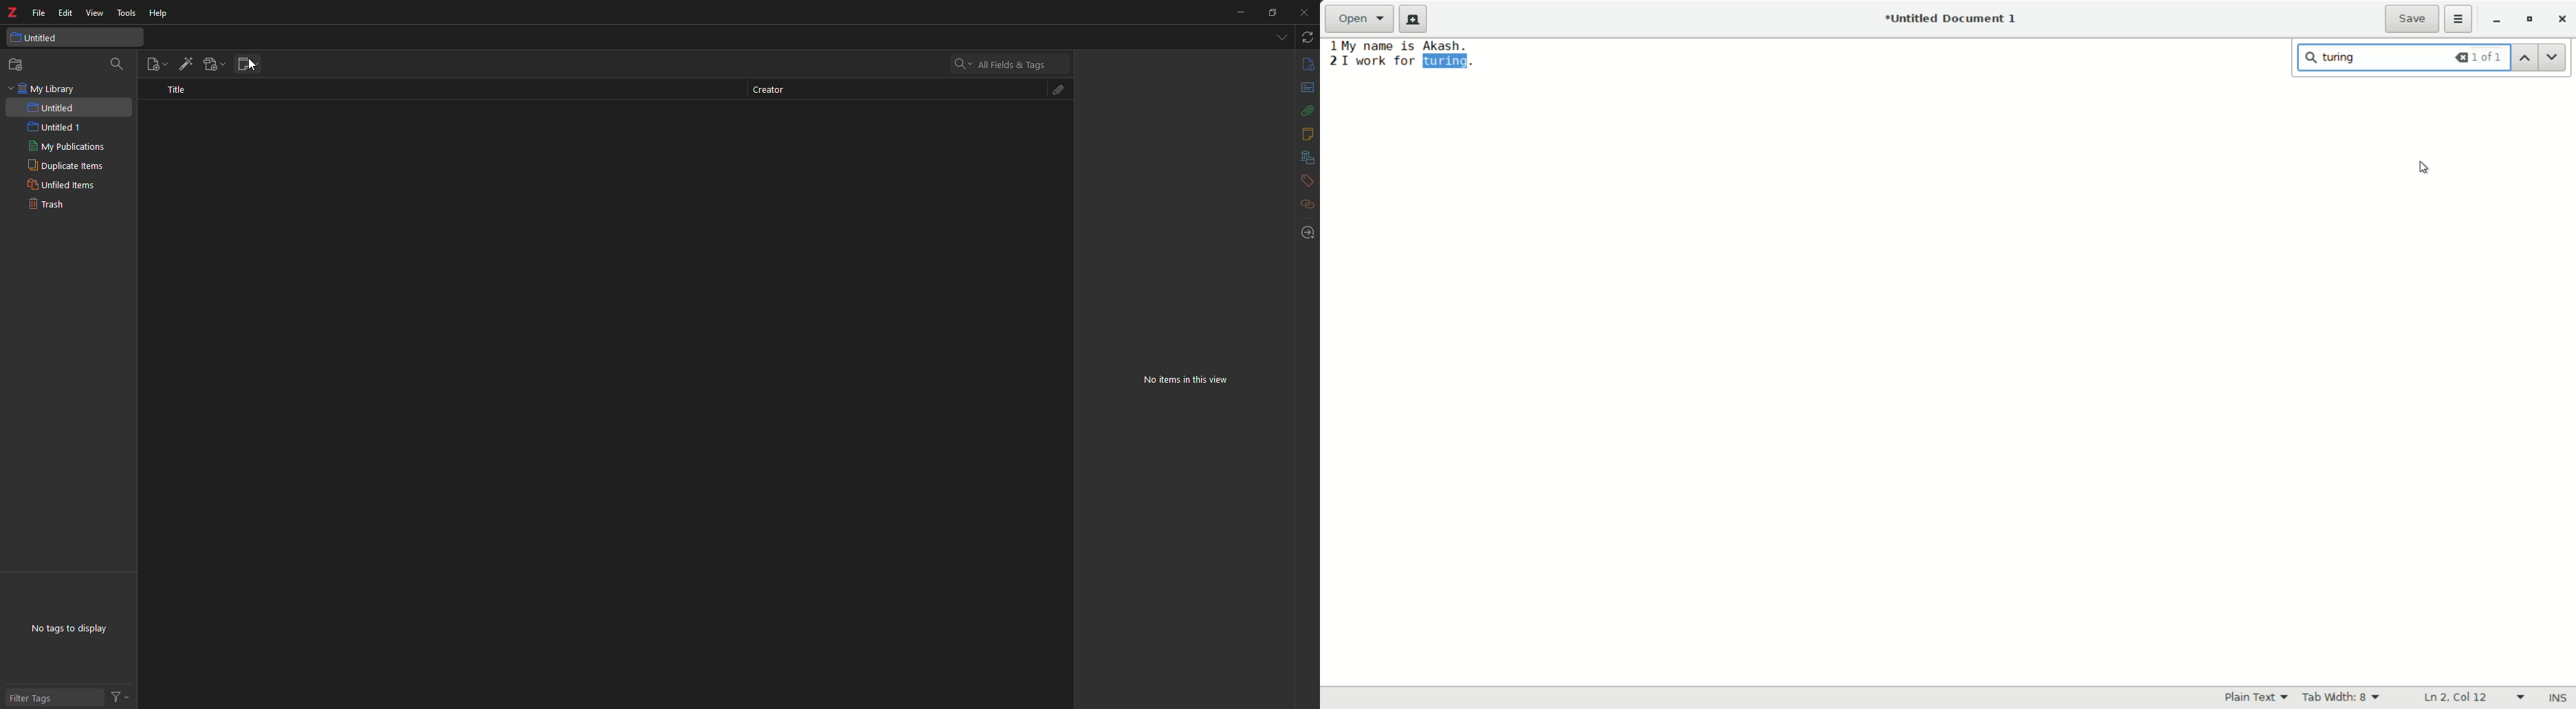 Image resolution: width=2576 pixels, height=728 pixels. What do you see at coordinates (1475, 65) in the screenshot?
I see `.` at bounding box center [1475, 65].